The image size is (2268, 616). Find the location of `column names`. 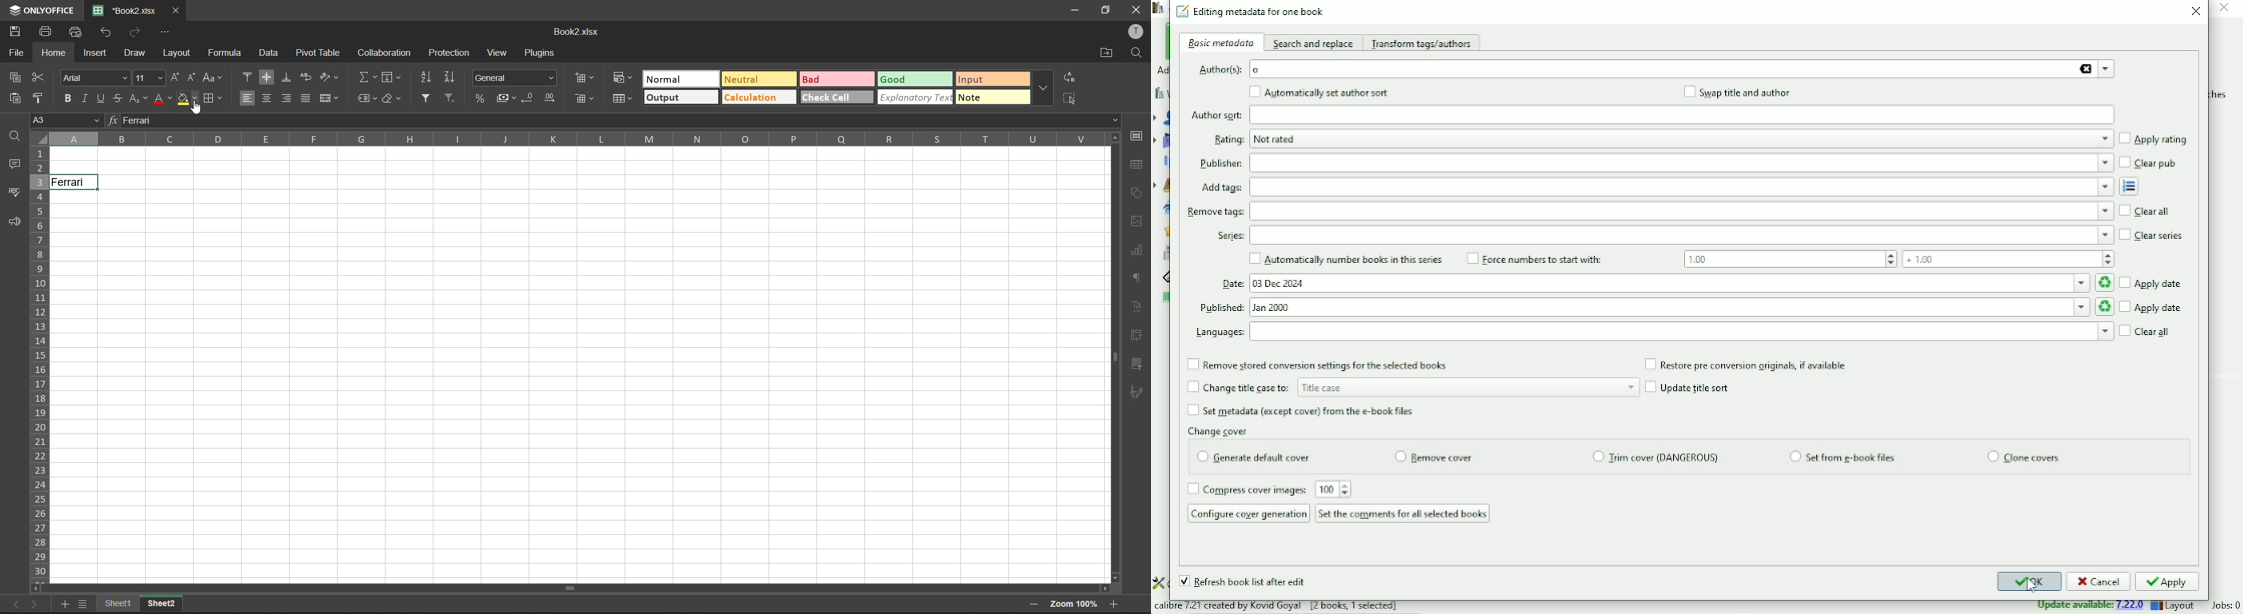

column names is located at coordinates (567, 139).